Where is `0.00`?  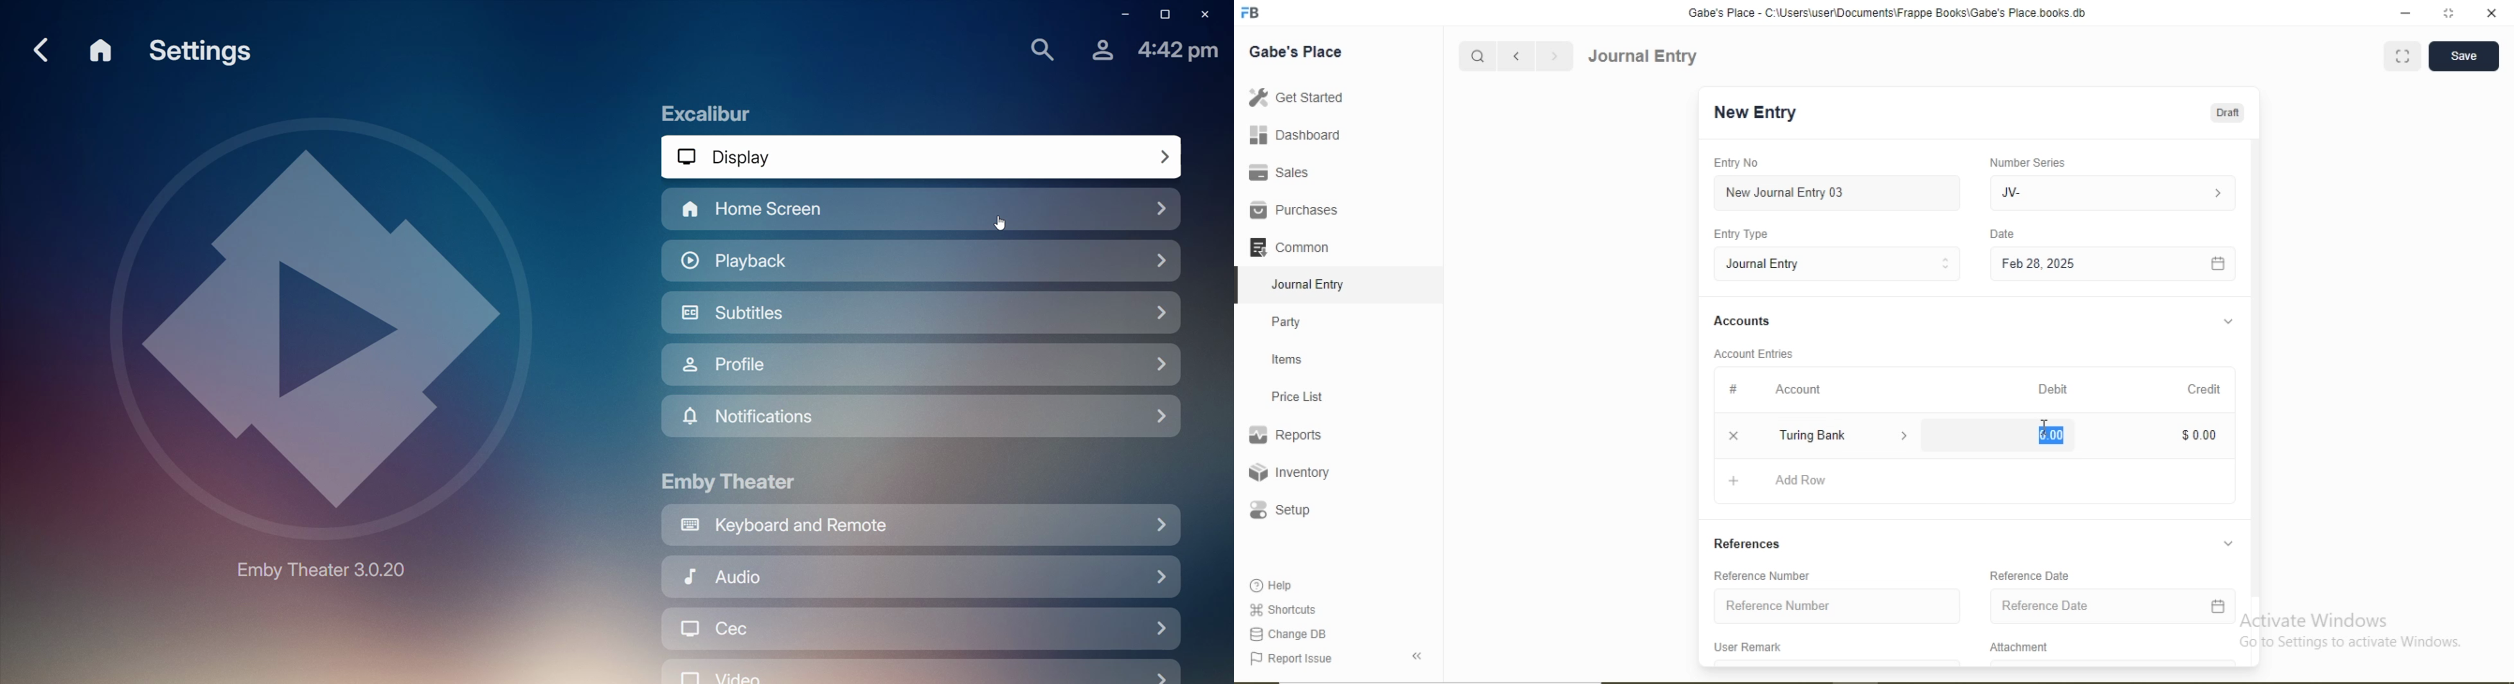
0.00 is located at coordinates (2051, 435).